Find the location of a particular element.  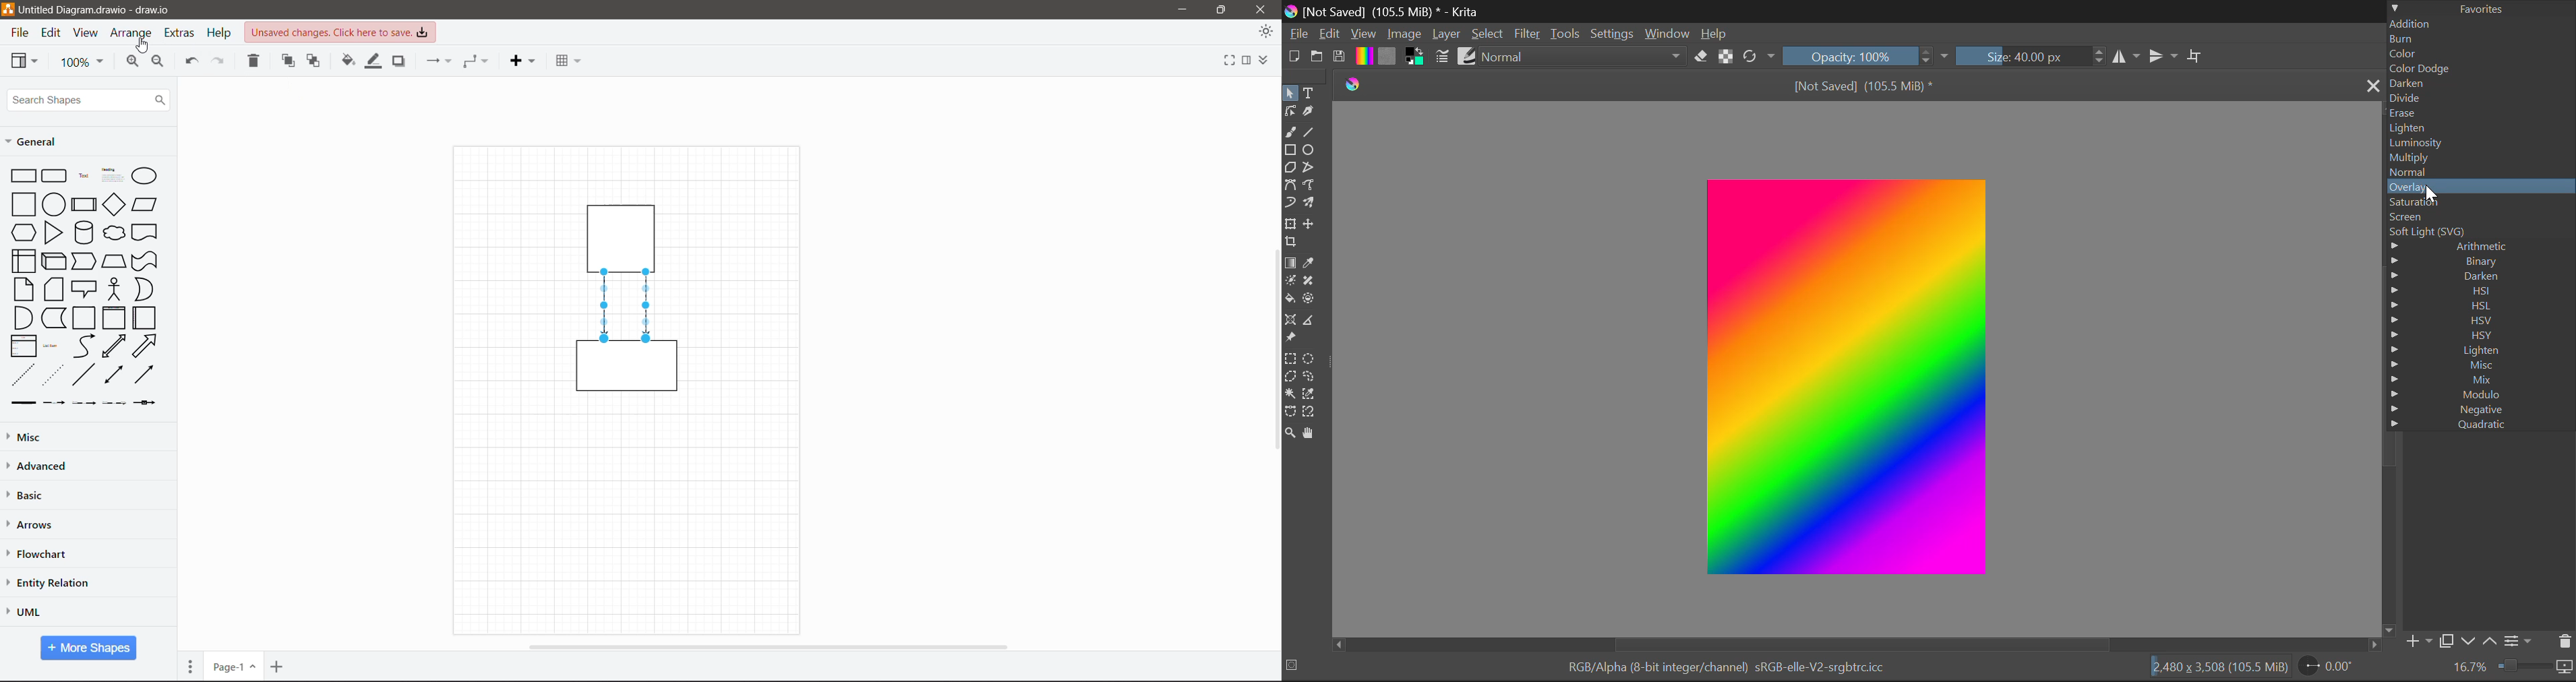

Elipses is located at coordinates (1311, 152).